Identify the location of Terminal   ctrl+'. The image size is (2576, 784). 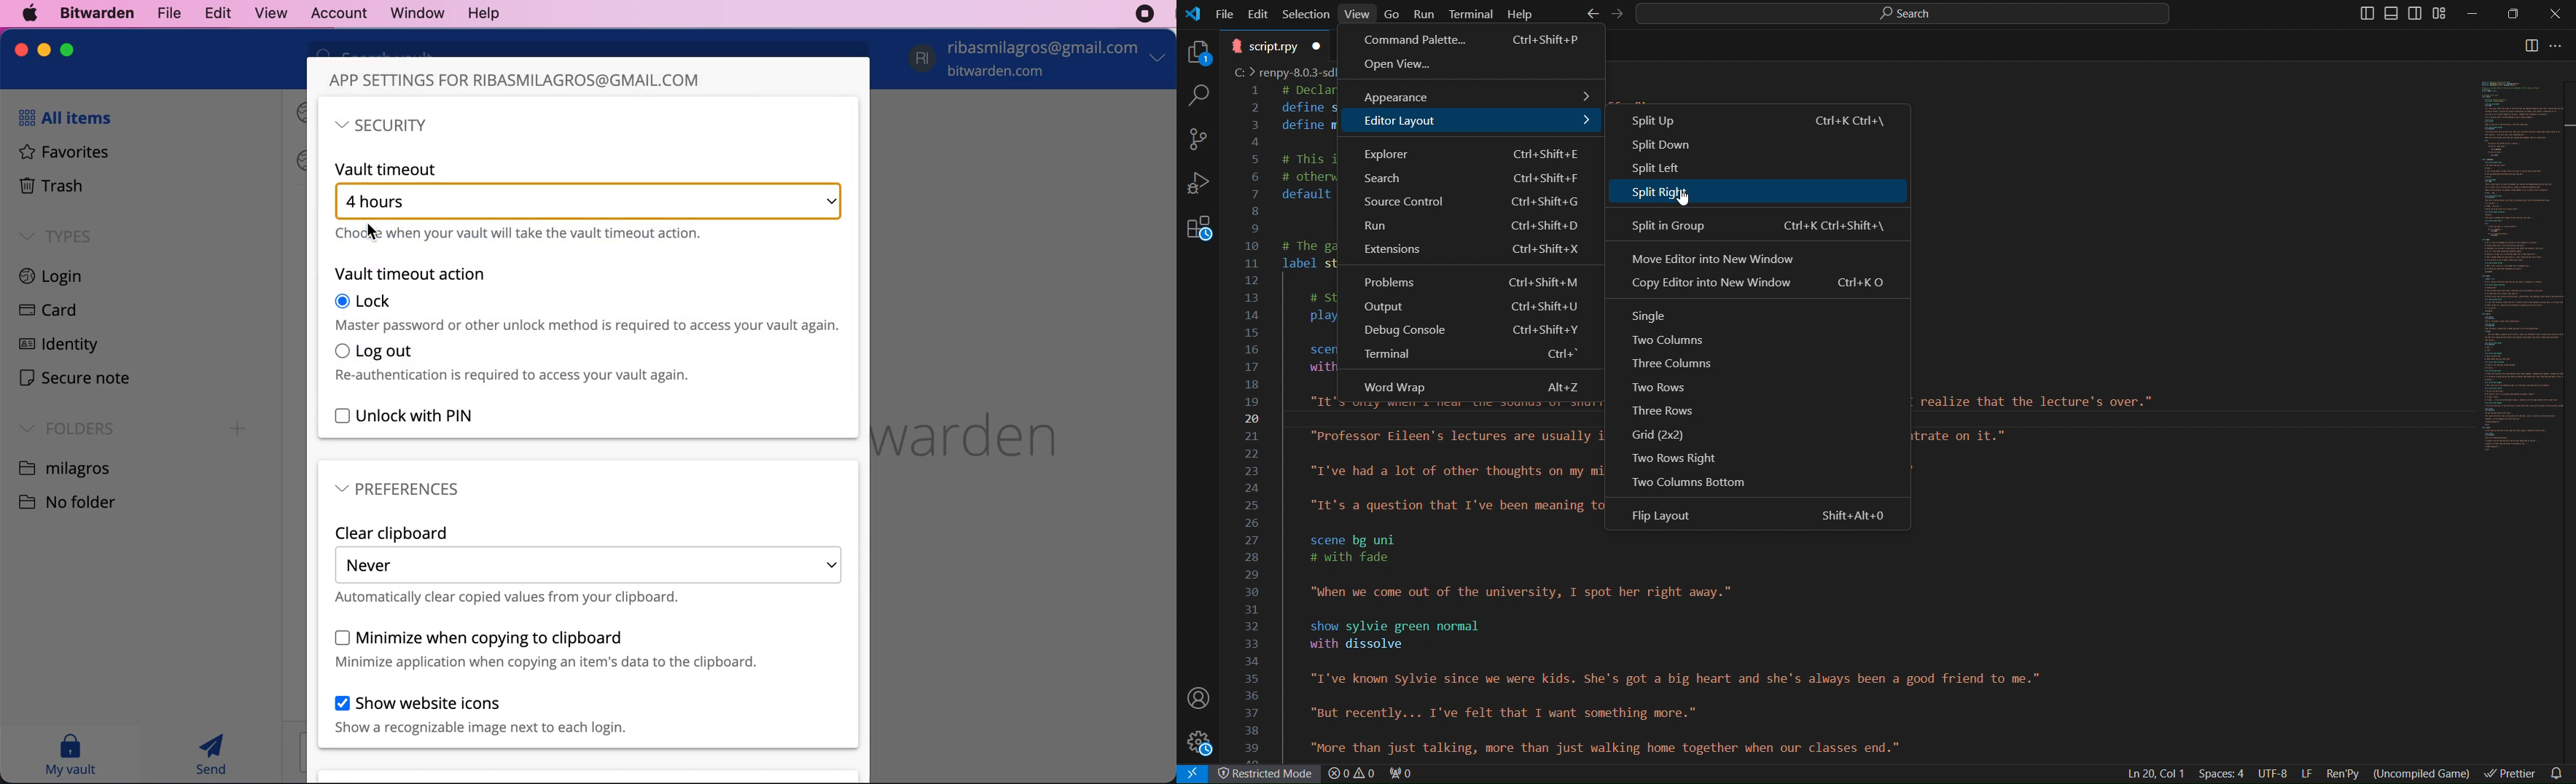
(1473, 359).